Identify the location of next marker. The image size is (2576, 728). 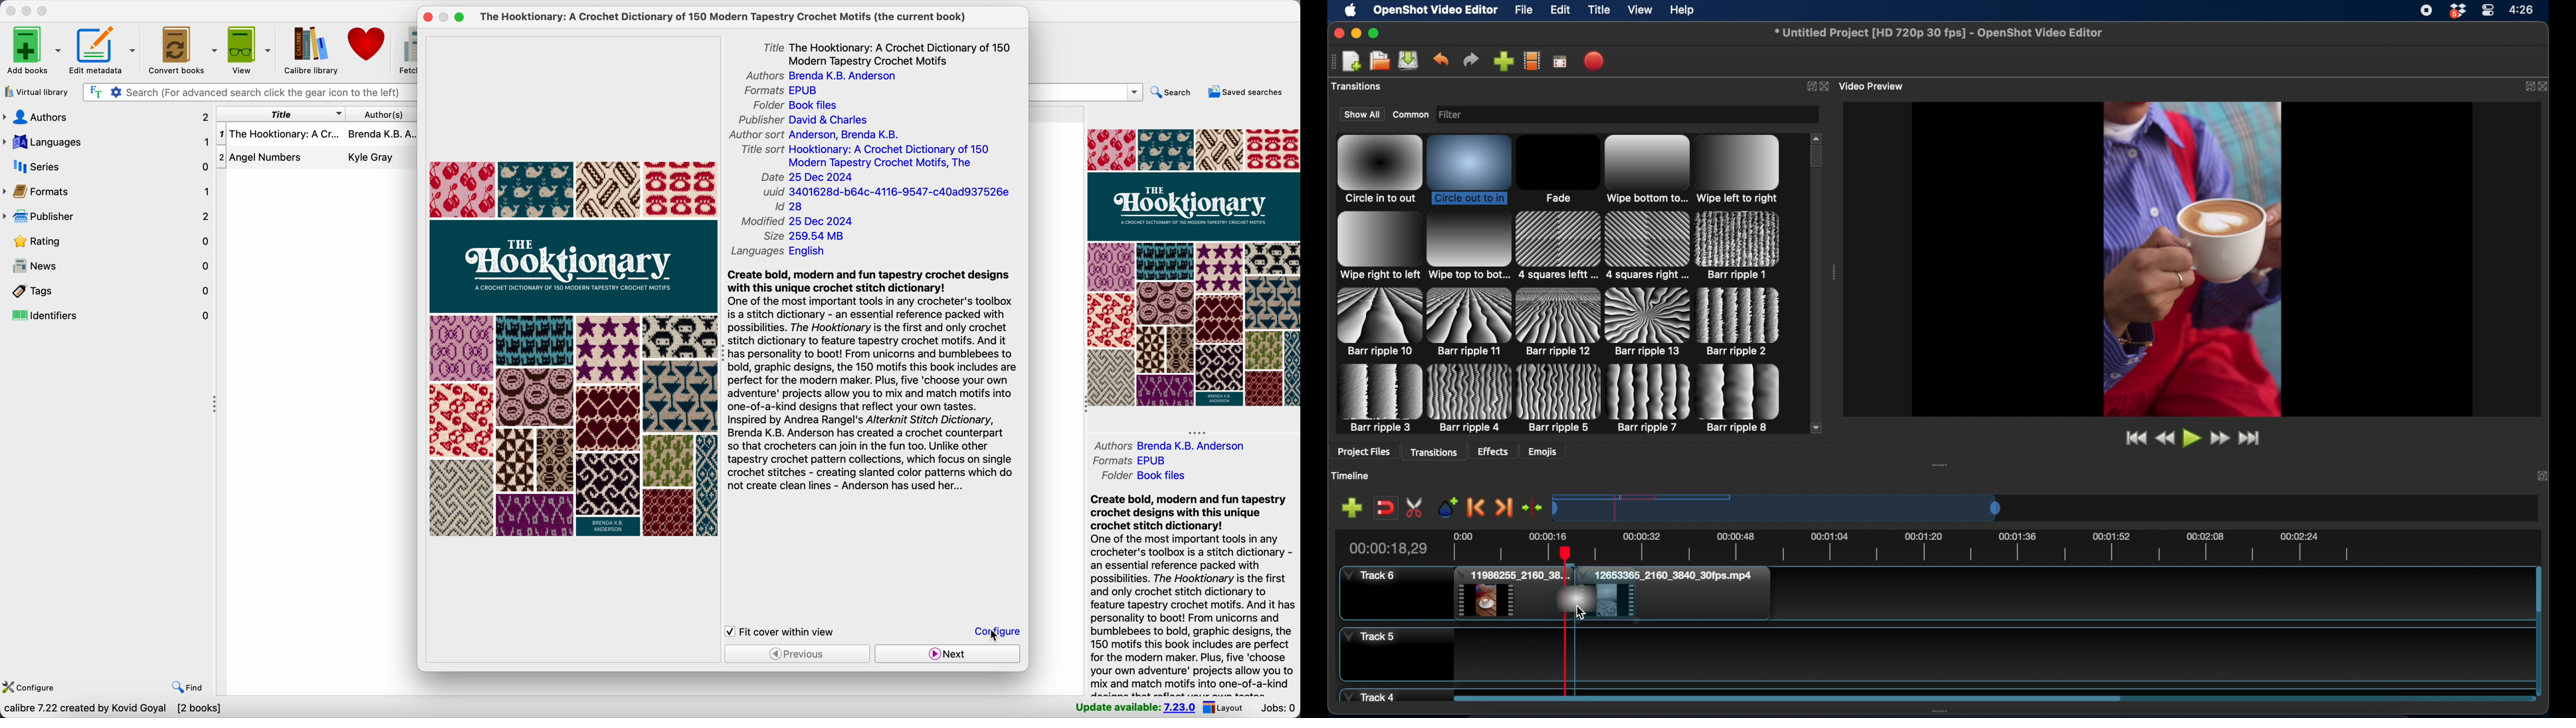
(1504, 507).